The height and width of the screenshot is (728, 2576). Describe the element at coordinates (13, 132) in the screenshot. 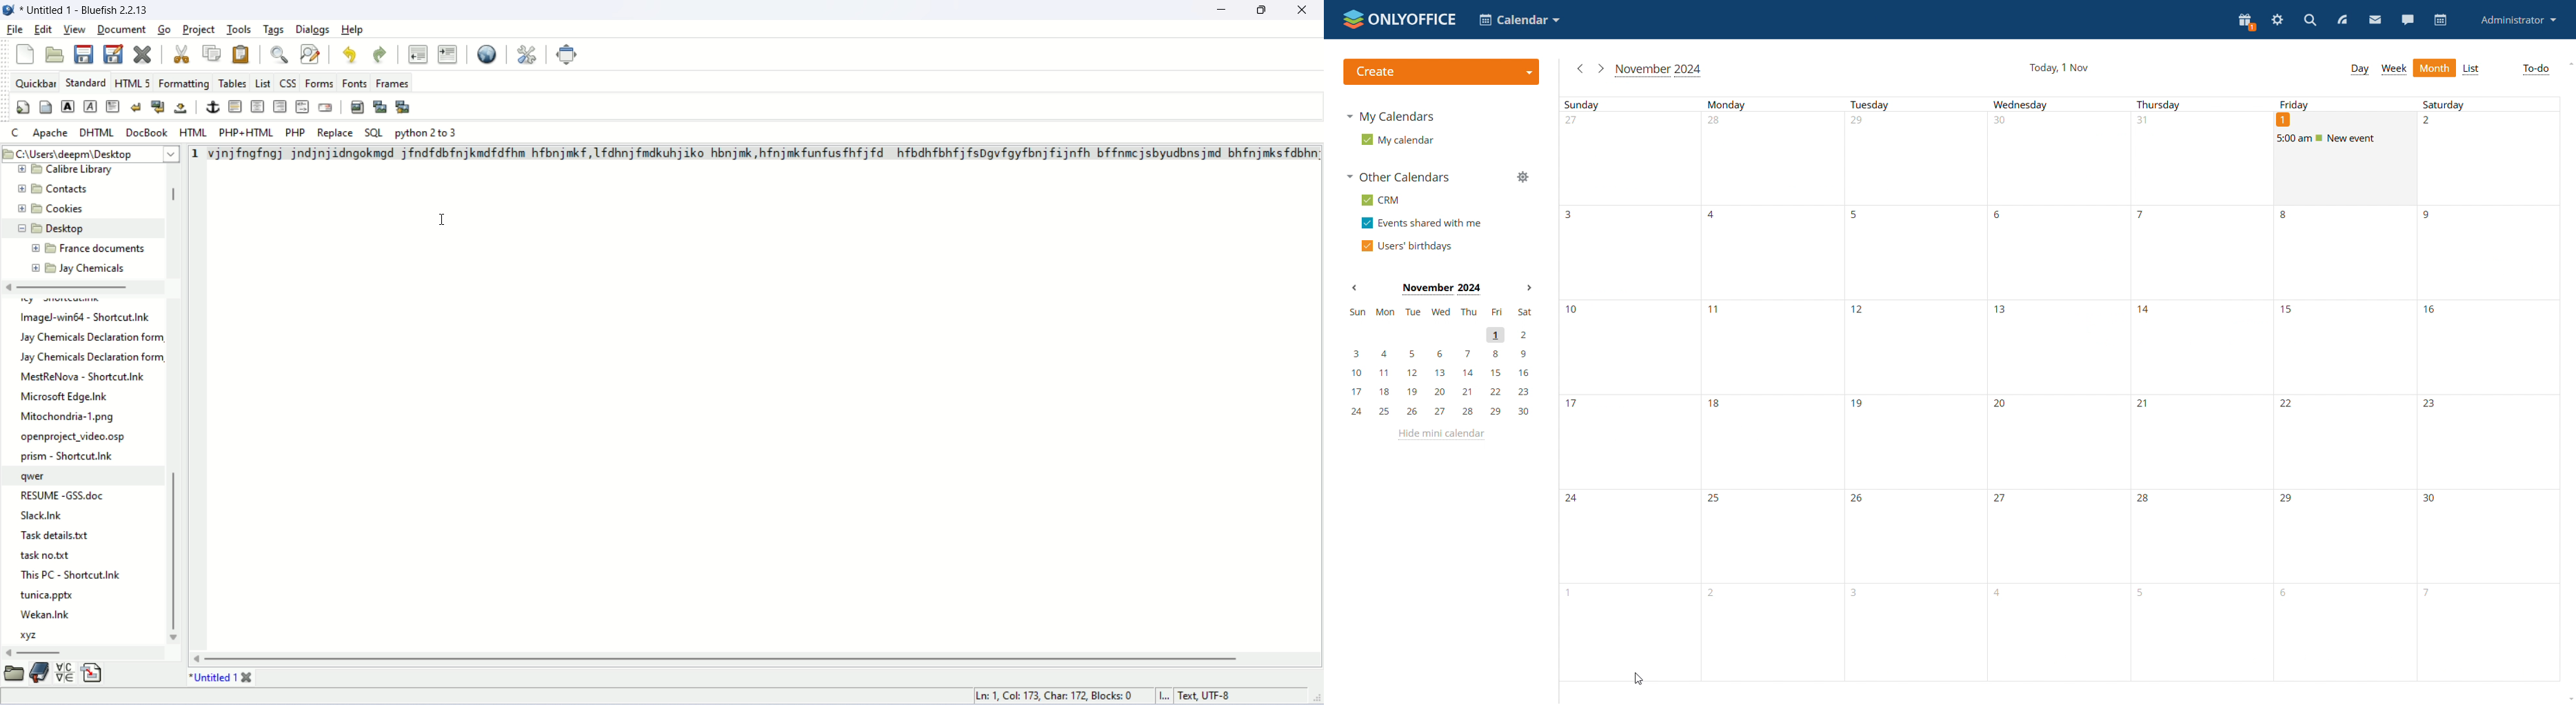

I see `C` at that location.